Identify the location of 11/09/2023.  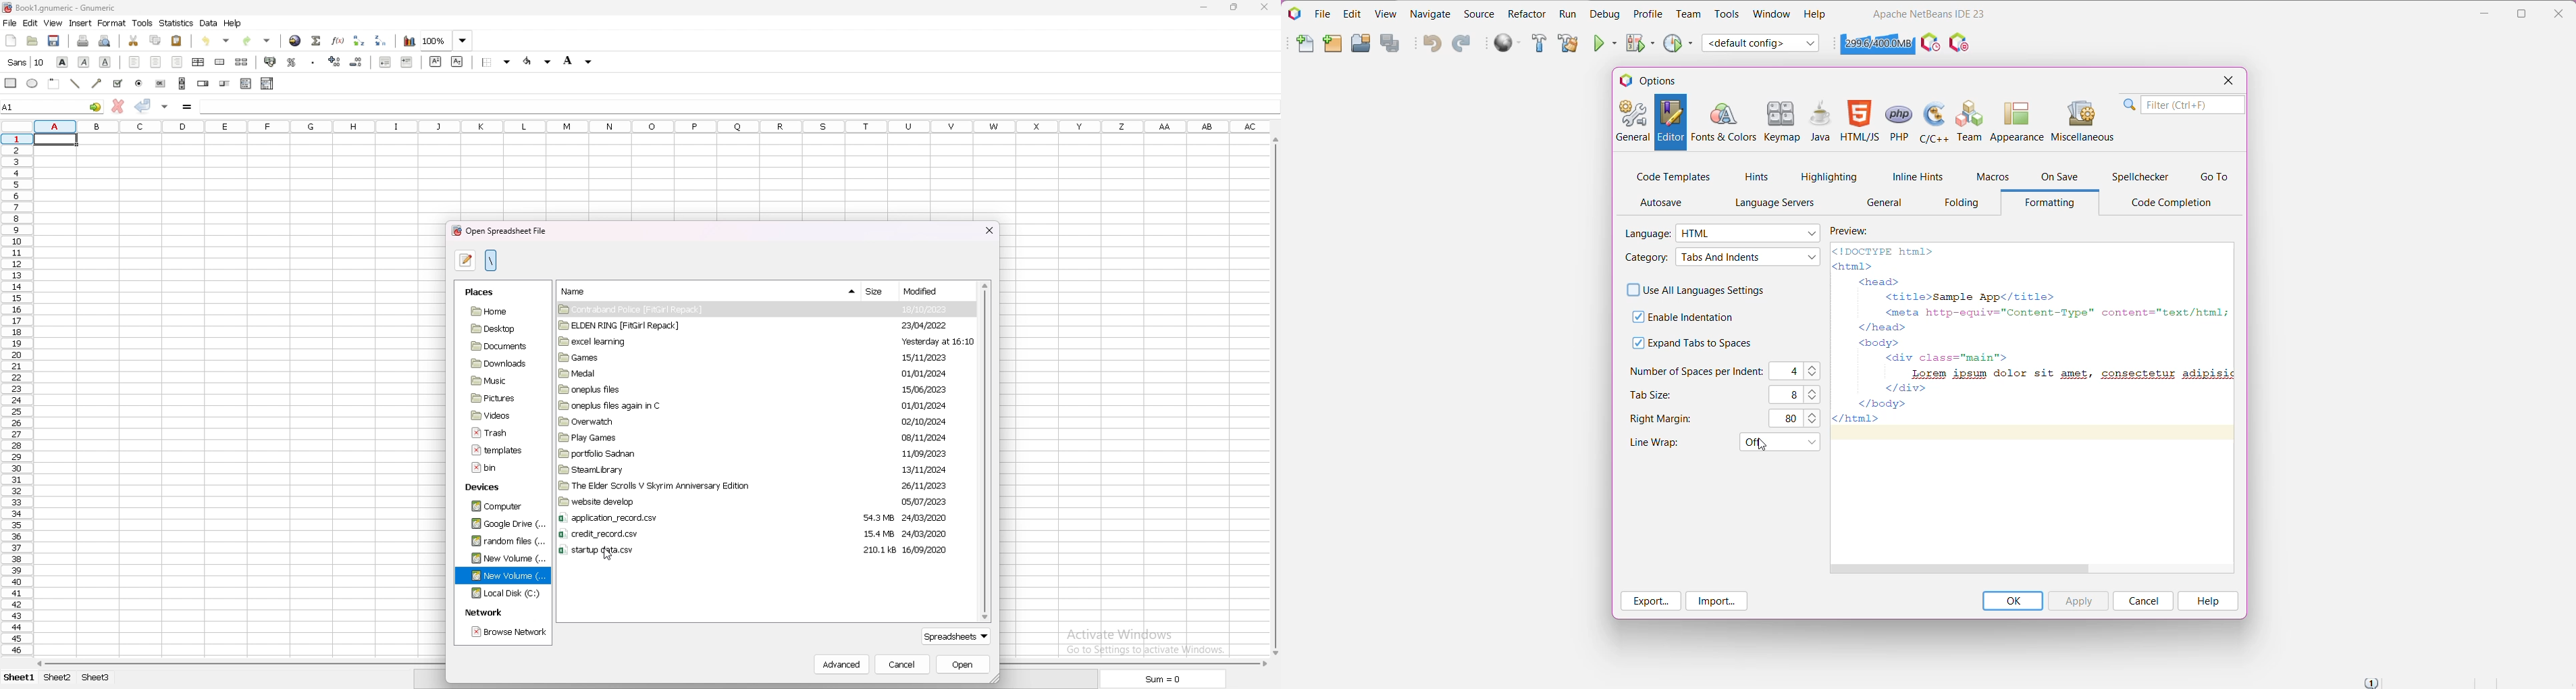
(922, 453).